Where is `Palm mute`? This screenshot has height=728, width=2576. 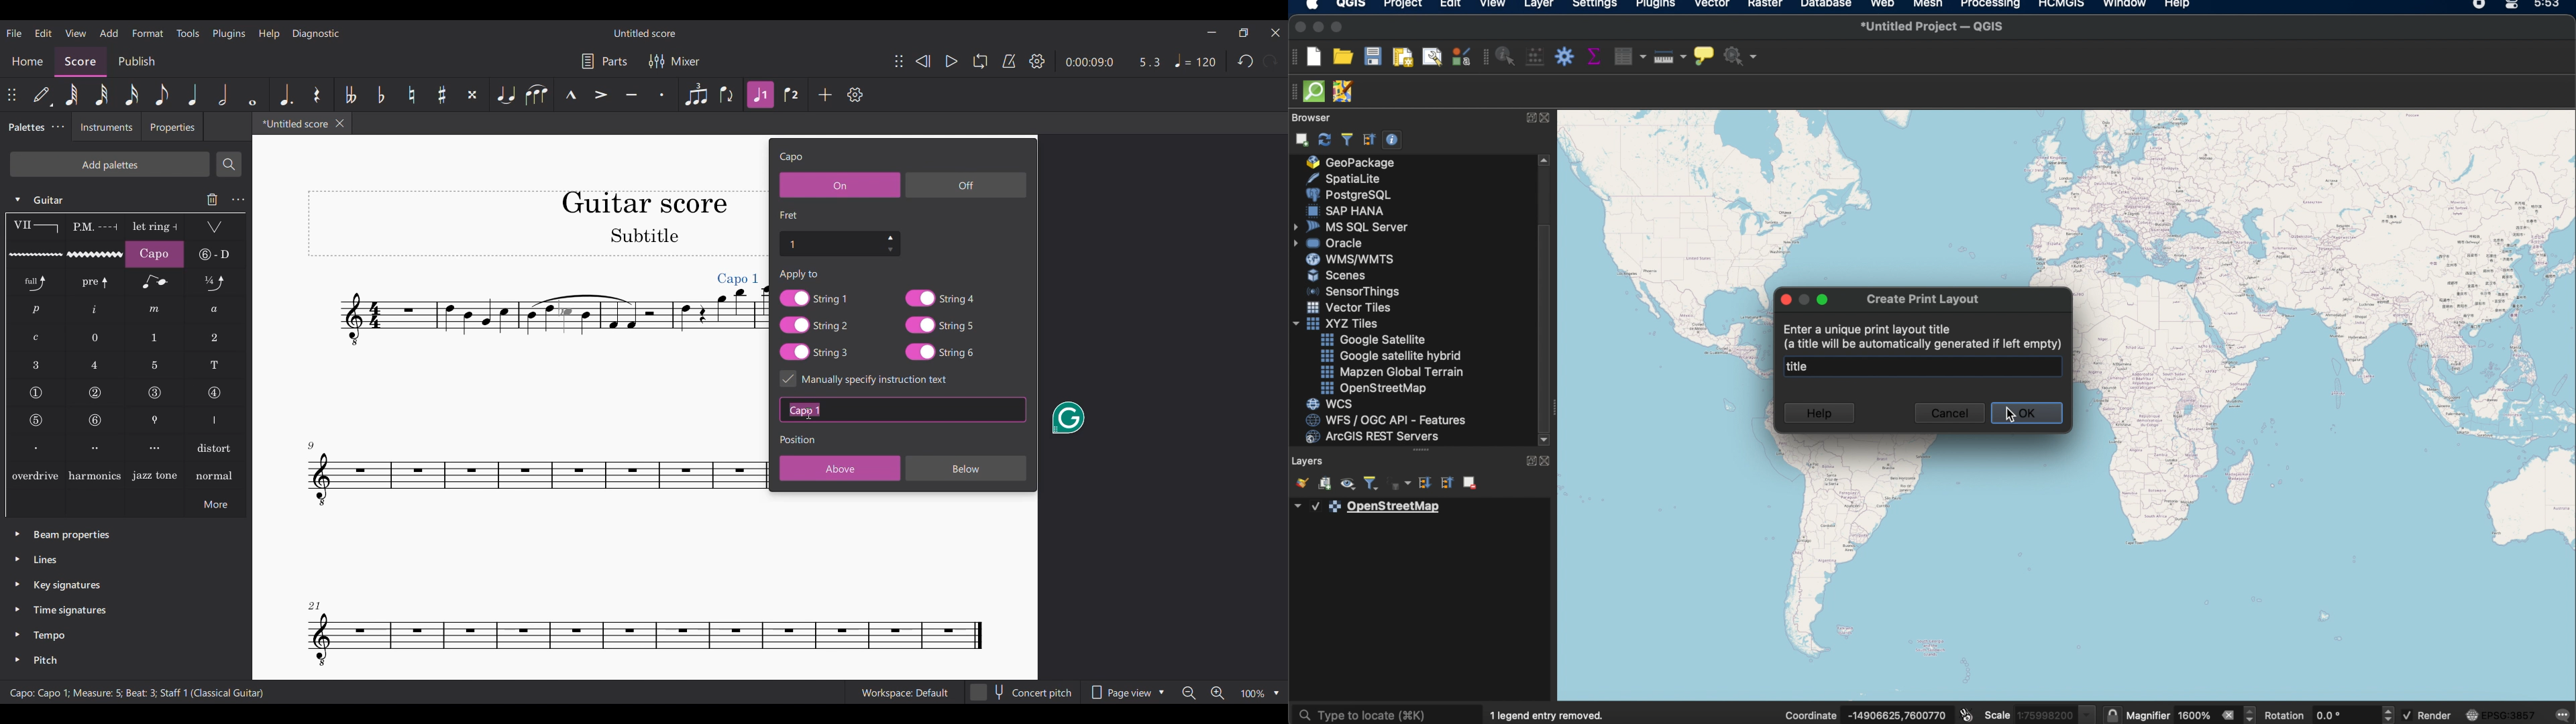 Palm mute is located at coordinates (94, 227).